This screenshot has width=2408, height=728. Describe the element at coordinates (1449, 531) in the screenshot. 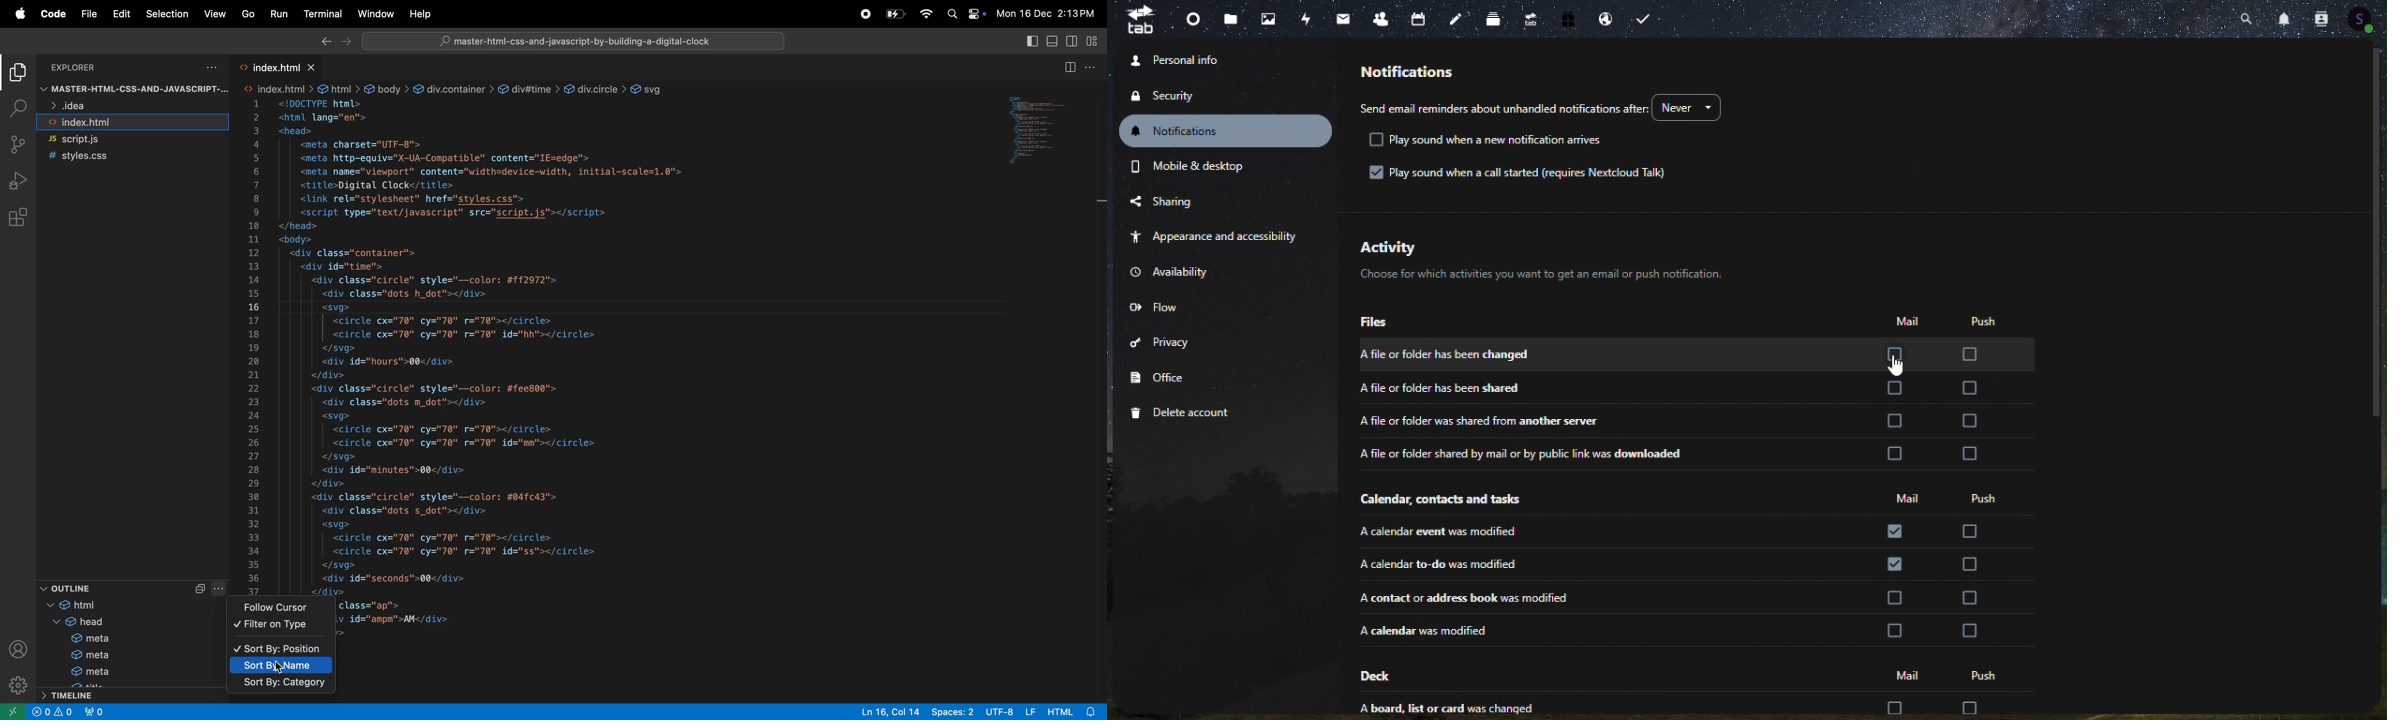

I see `a calendar event was modified` at that location.